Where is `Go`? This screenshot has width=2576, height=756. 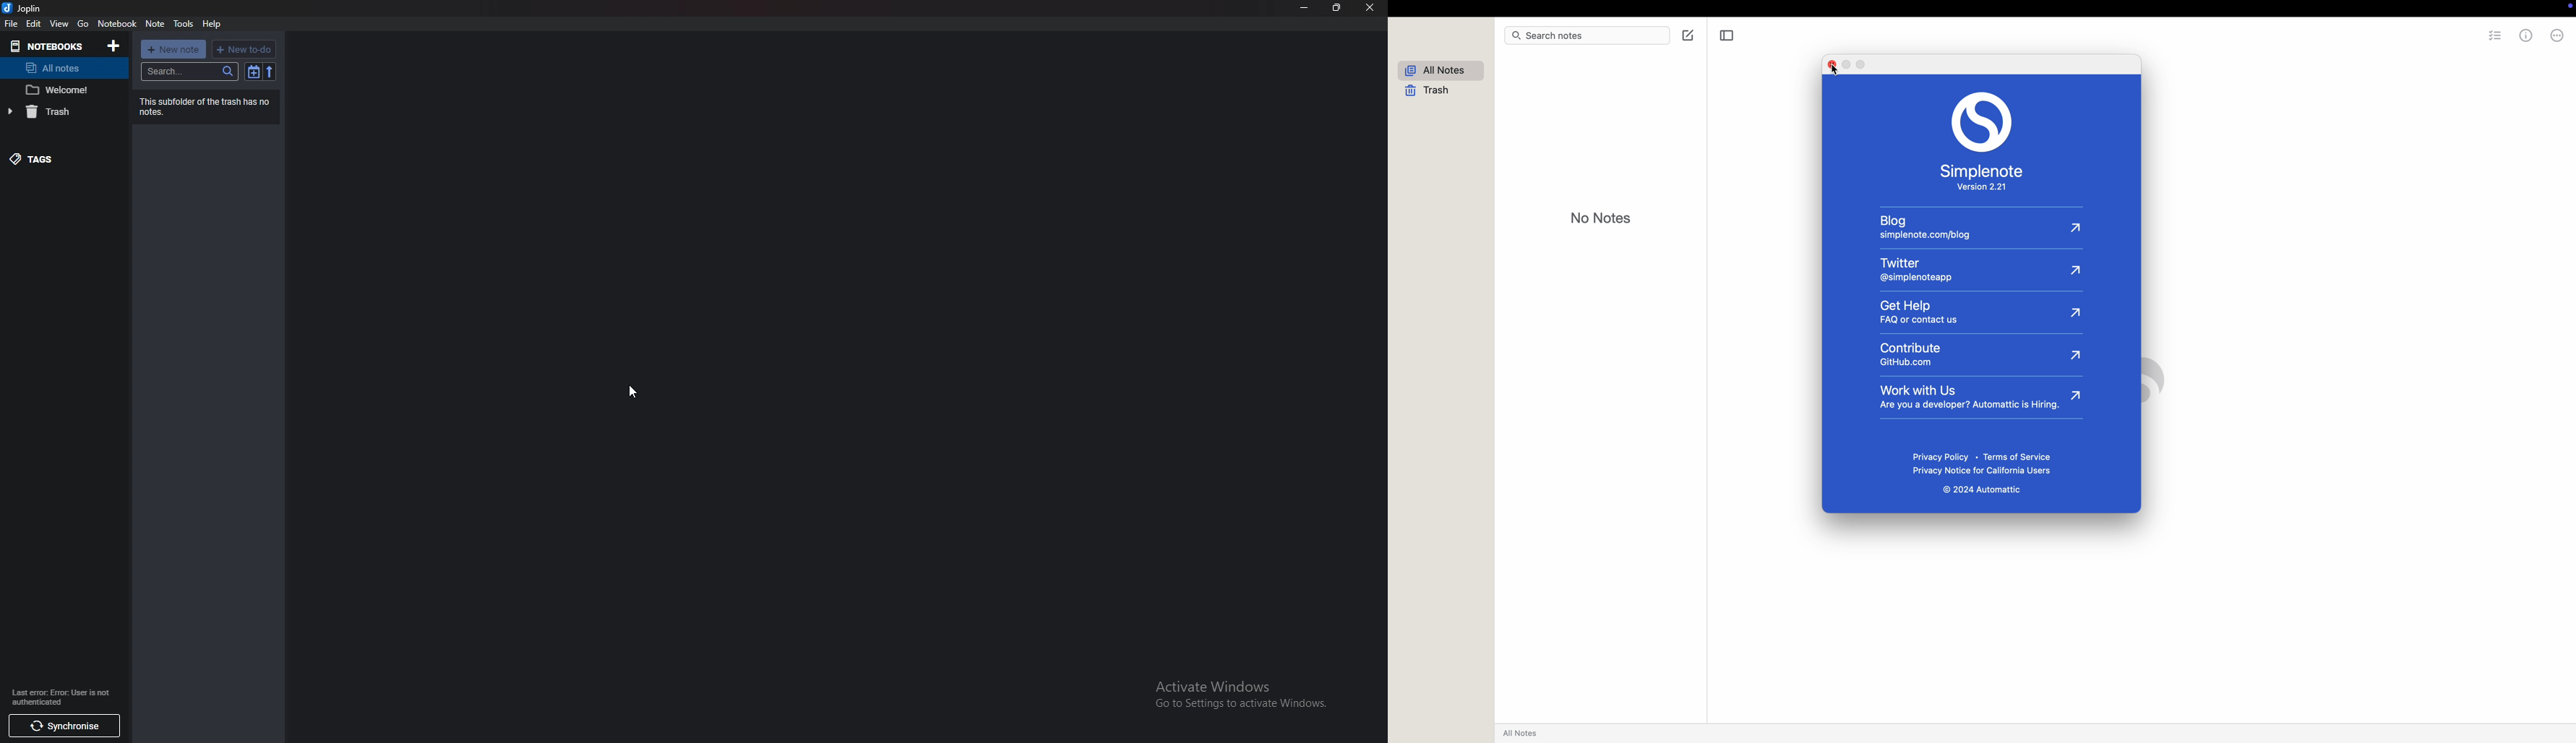
Go is located at coordinates (83, 25).